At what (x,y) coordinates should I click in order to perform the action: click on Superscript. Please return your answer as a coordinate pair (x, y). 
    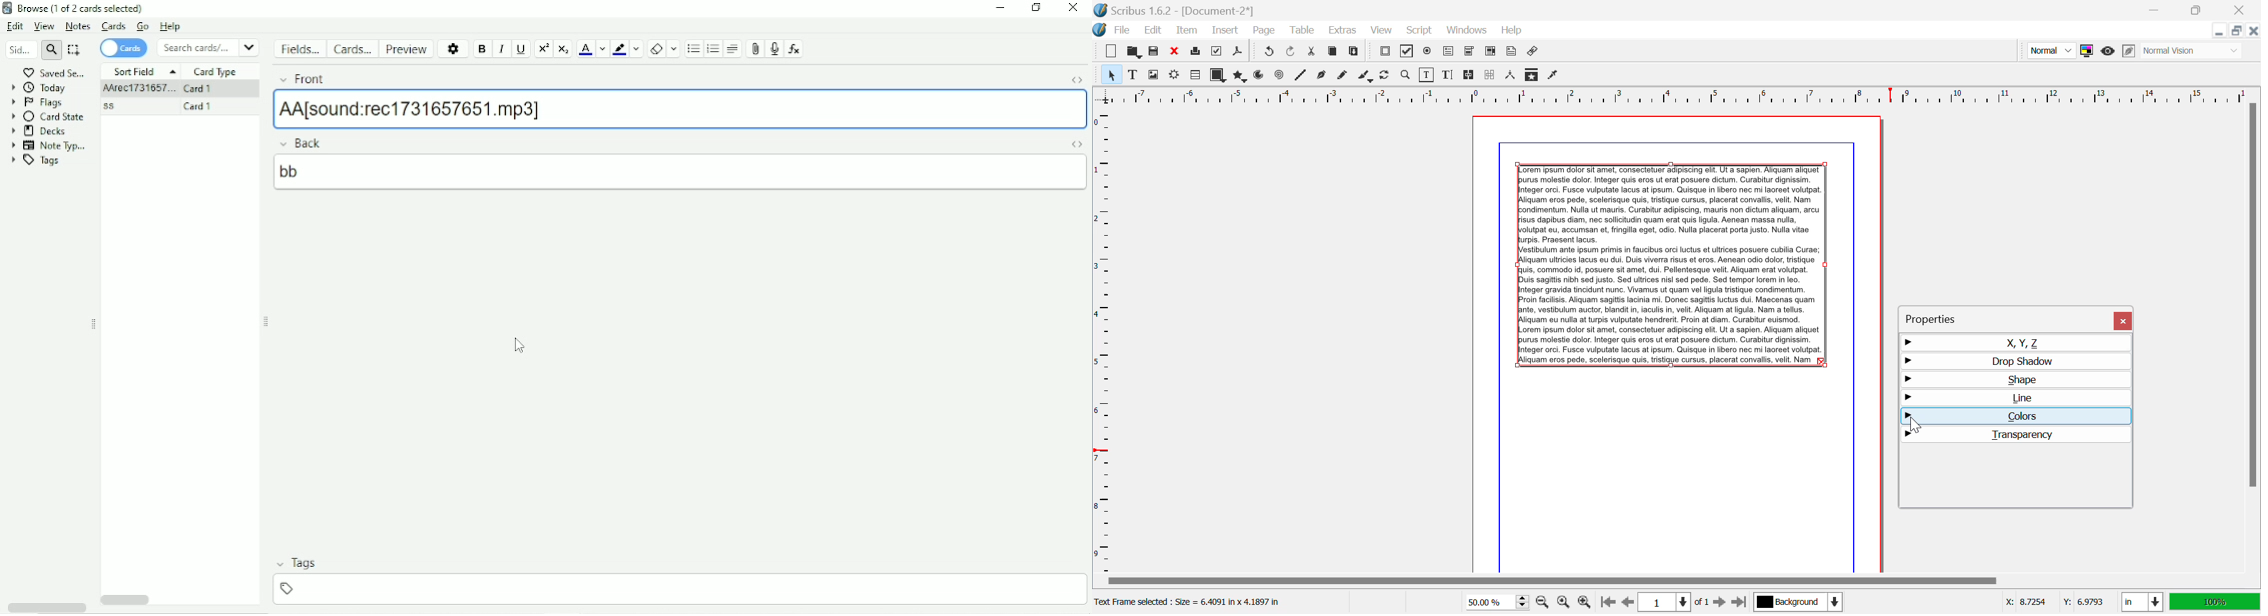
    Looking at the image, I should click on (543, 48).